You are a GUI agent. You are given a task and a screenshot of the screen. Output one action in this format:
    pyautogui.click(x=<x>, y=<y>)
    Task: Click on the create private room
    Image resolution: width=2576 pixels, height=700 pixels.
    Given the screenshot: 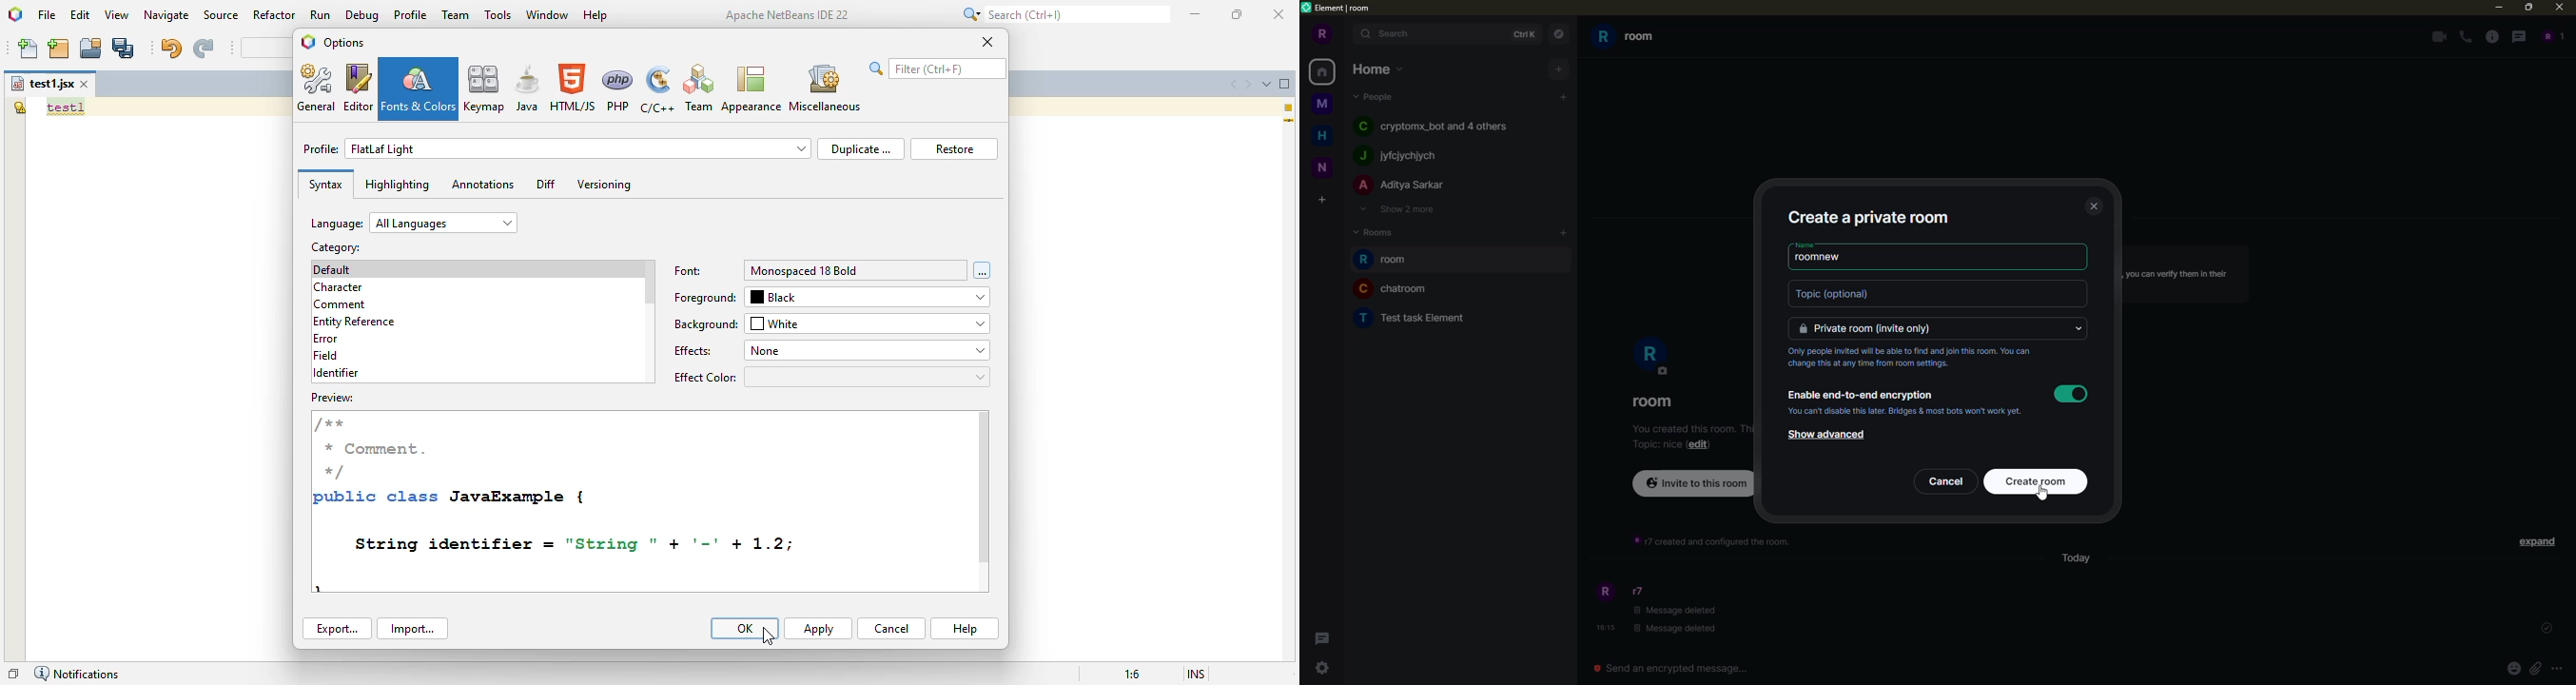 What is the action you would take?
    pyautogui.click(x=1871, y=217)
    